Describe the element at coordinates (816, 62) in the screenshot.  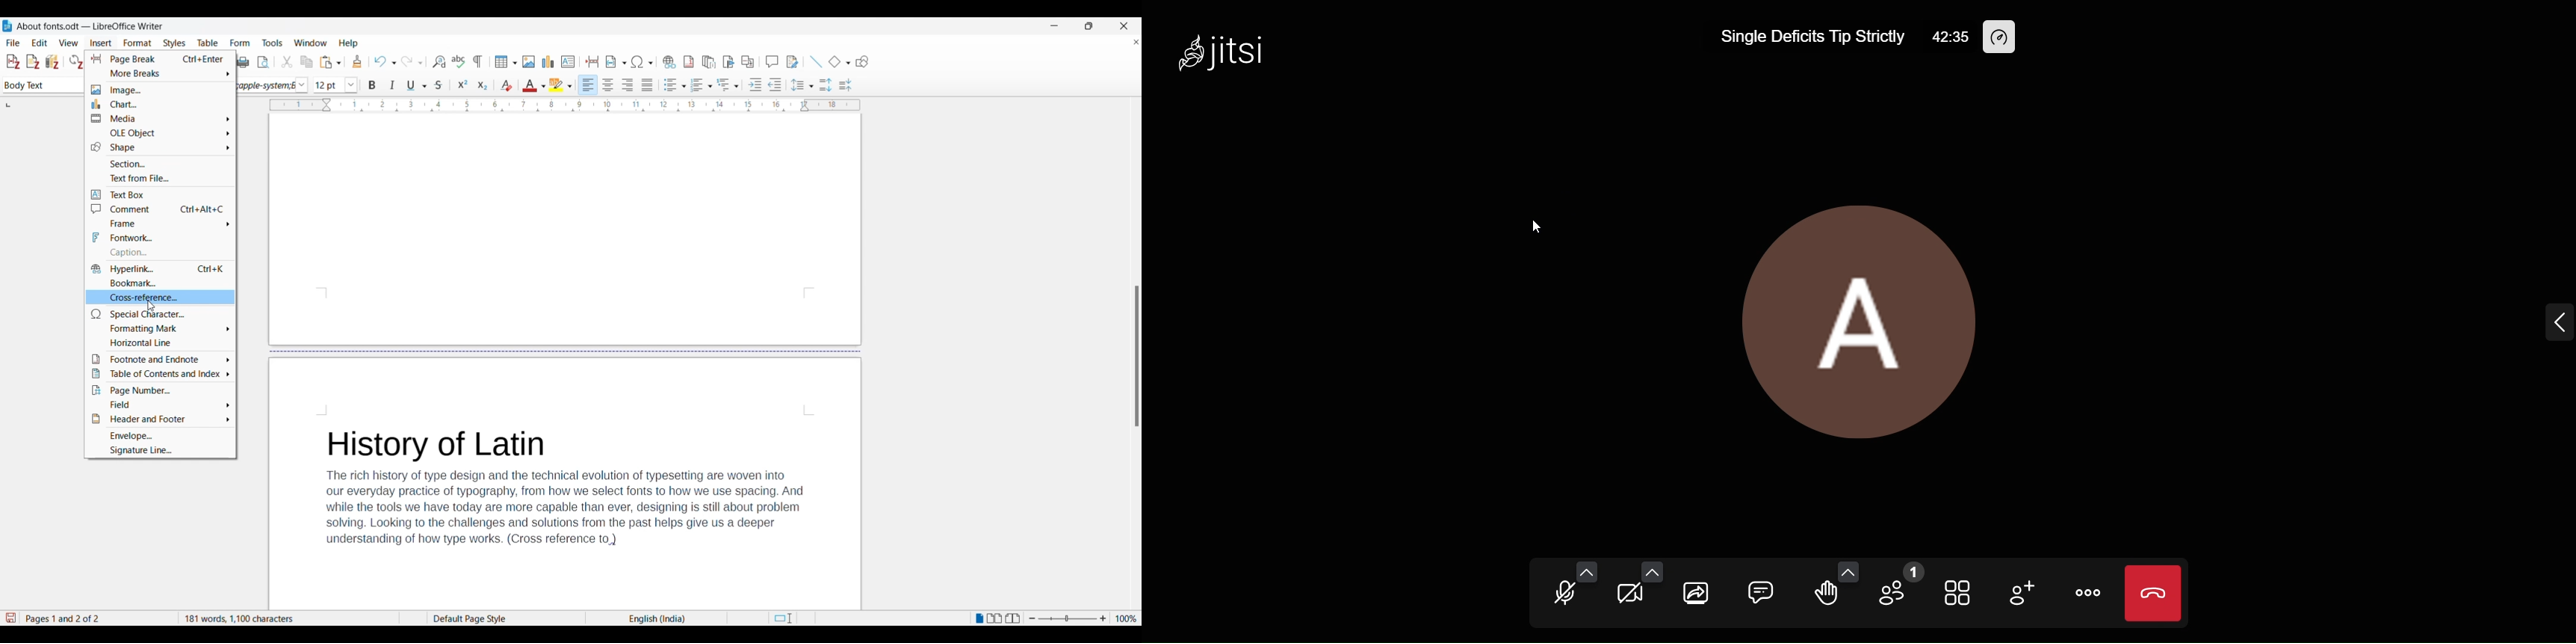
I see `Insert line` at that location.